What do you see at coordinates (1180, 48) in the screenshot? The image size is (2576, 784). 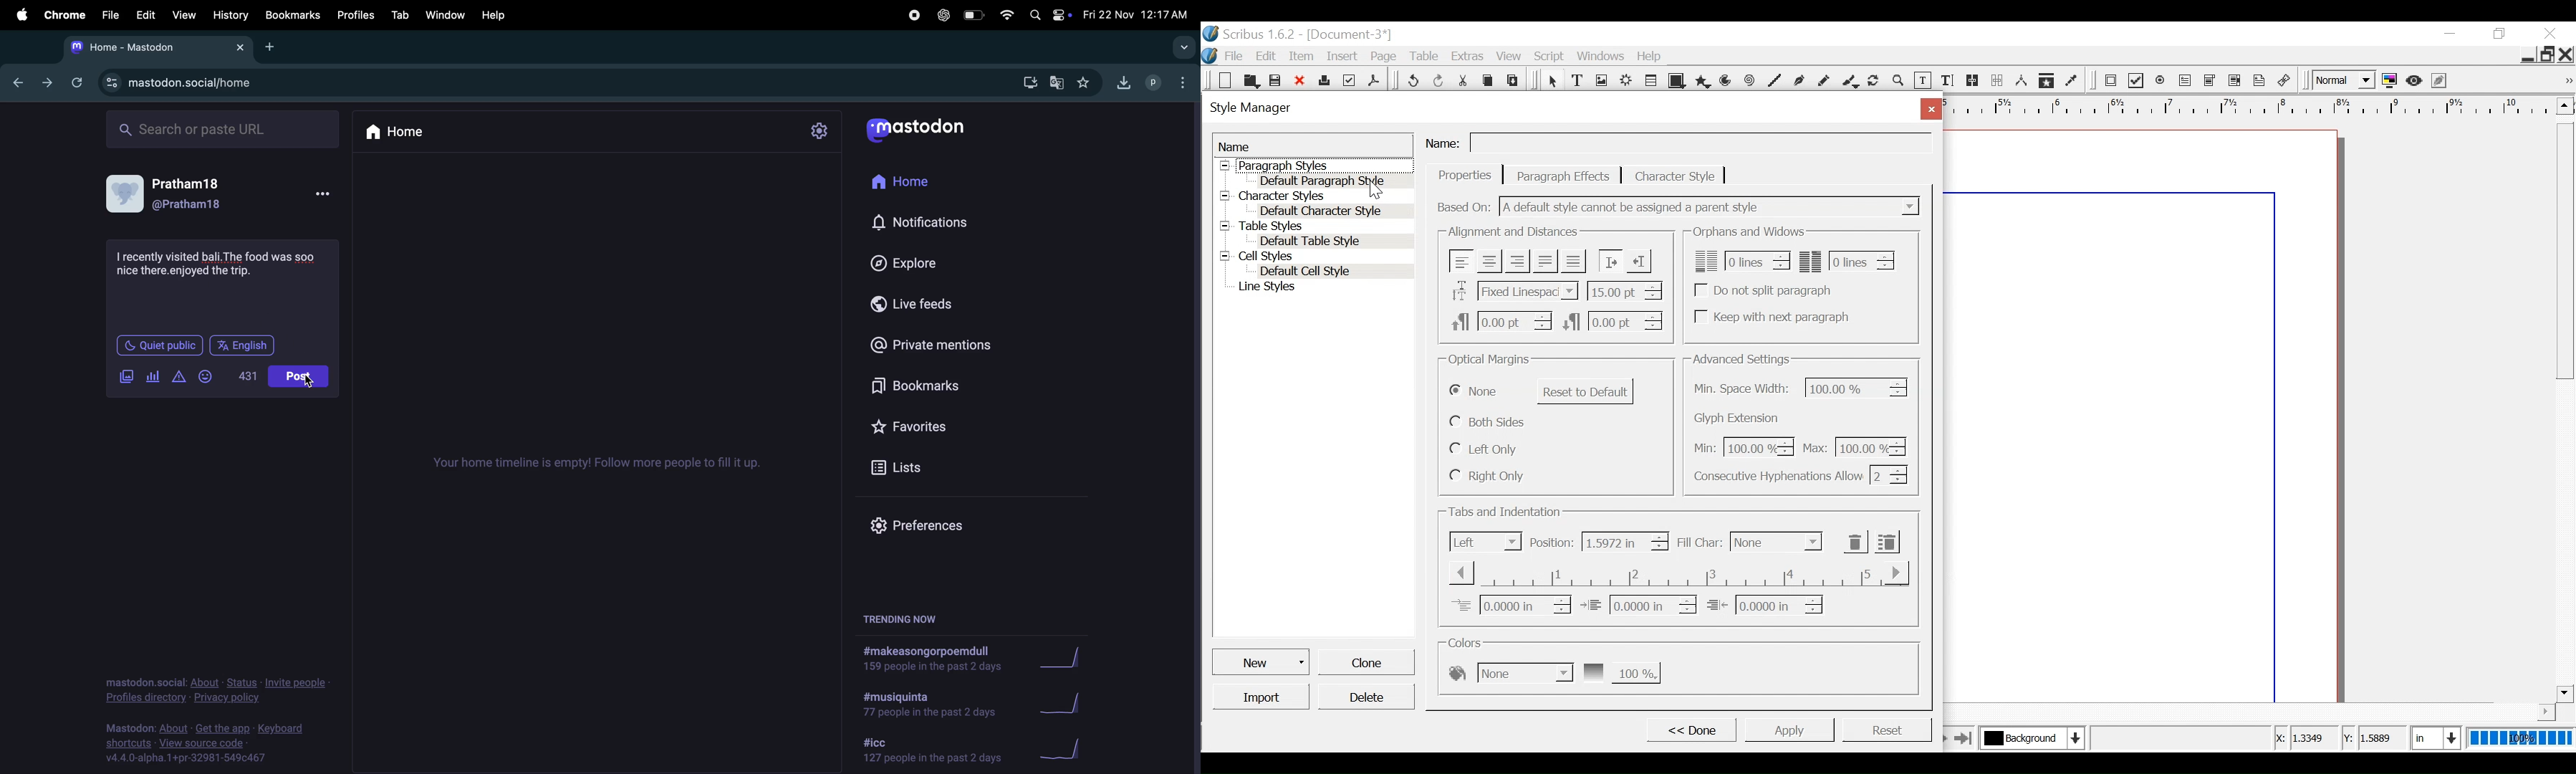 I see `search tabs` at bounding box center [1180, 48].